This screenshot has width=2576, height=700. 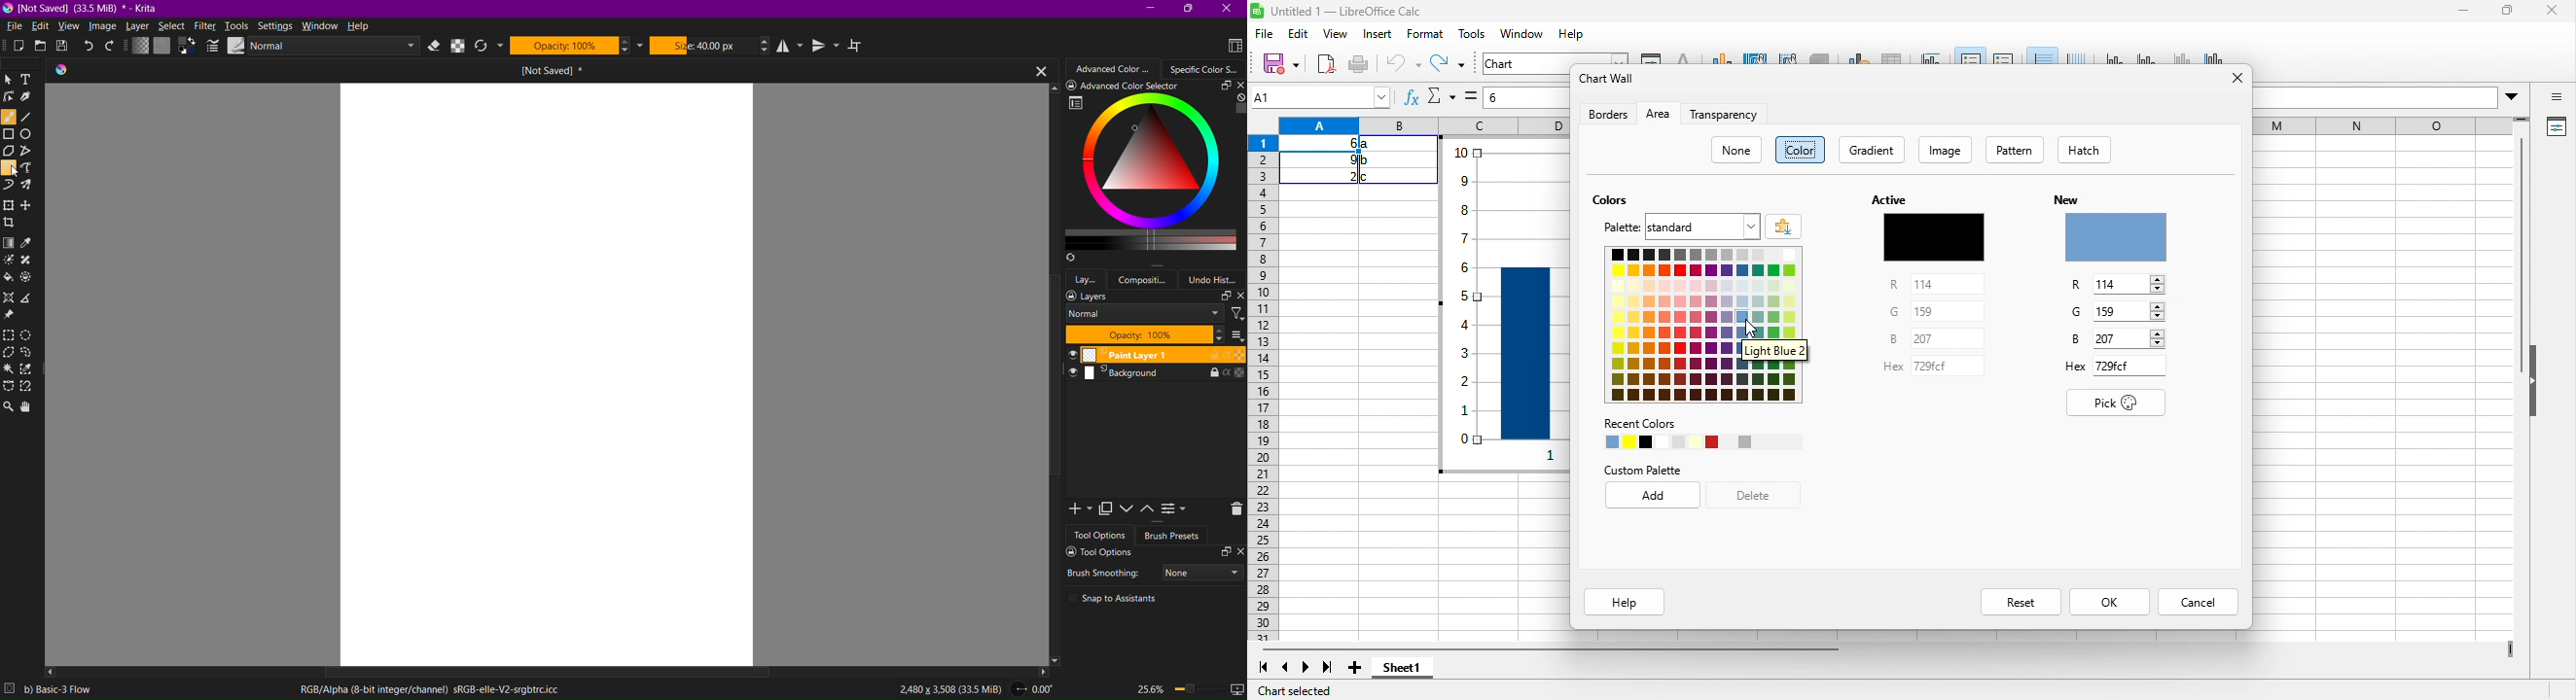 What do you see at coordinates (1077, 510) in the screenshot?
I see `Add New Layer` at bounding box center [1077, 510].